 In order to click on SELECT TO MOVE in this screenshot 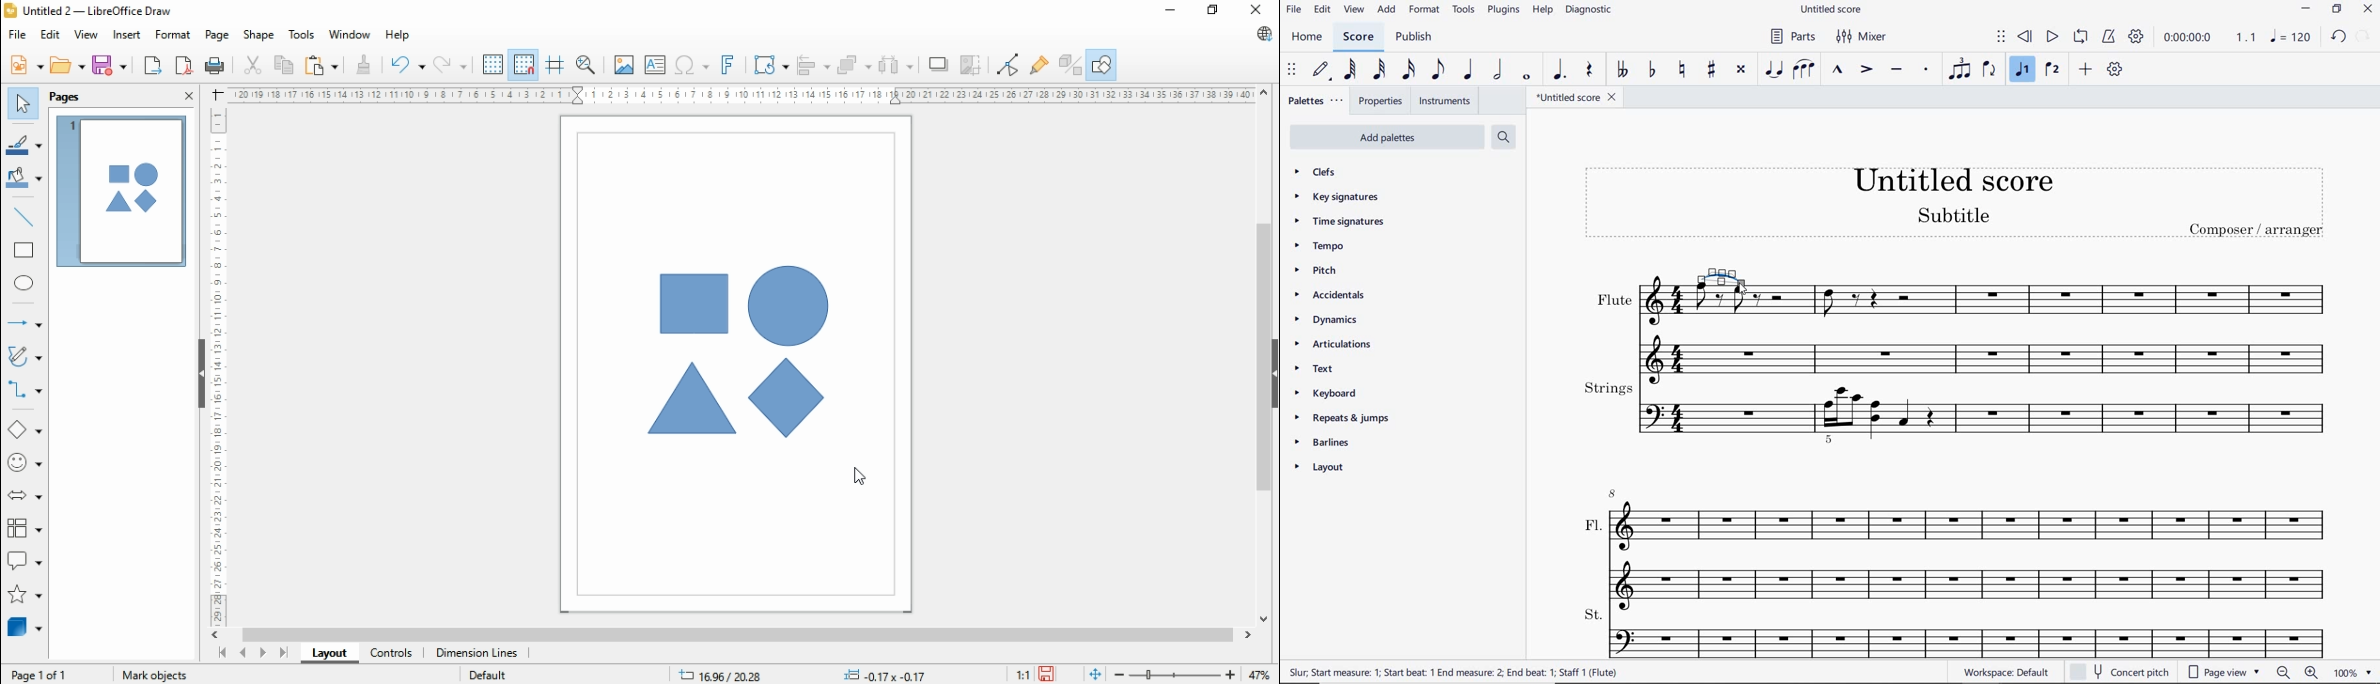, I will do `click(1290, 68)`.